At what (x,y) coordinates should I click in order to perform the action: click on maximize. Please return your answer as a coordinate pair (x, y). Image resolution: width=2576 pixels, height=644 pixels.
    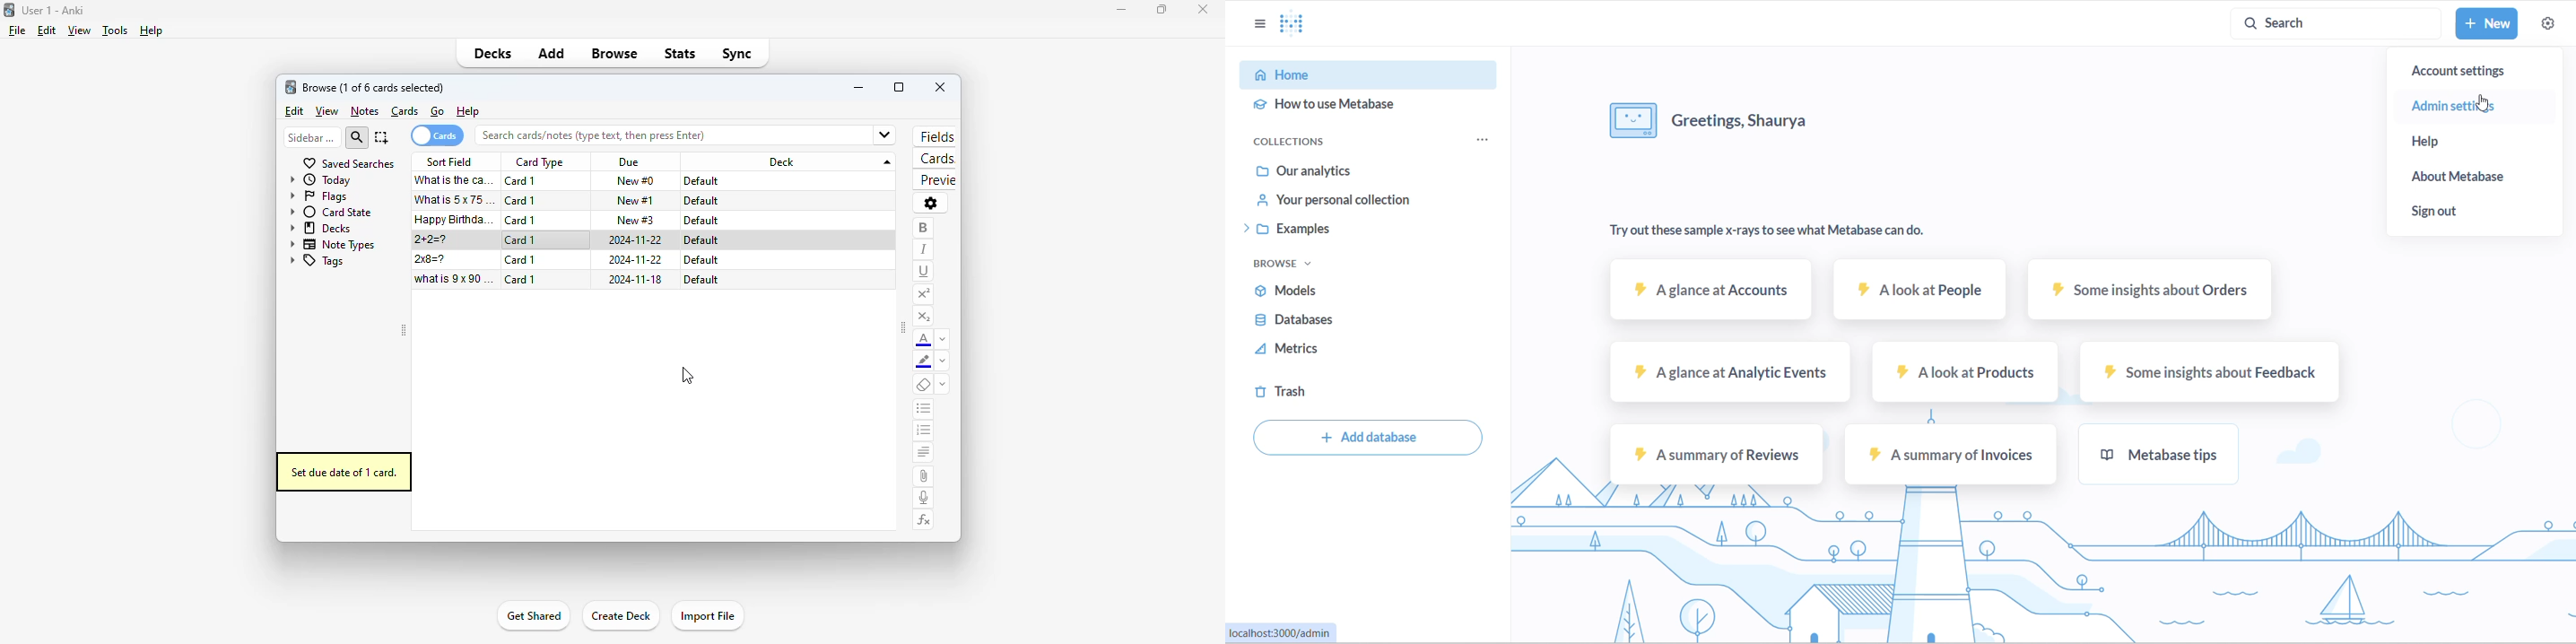
    Looking at the image, I should click on (899, 87).